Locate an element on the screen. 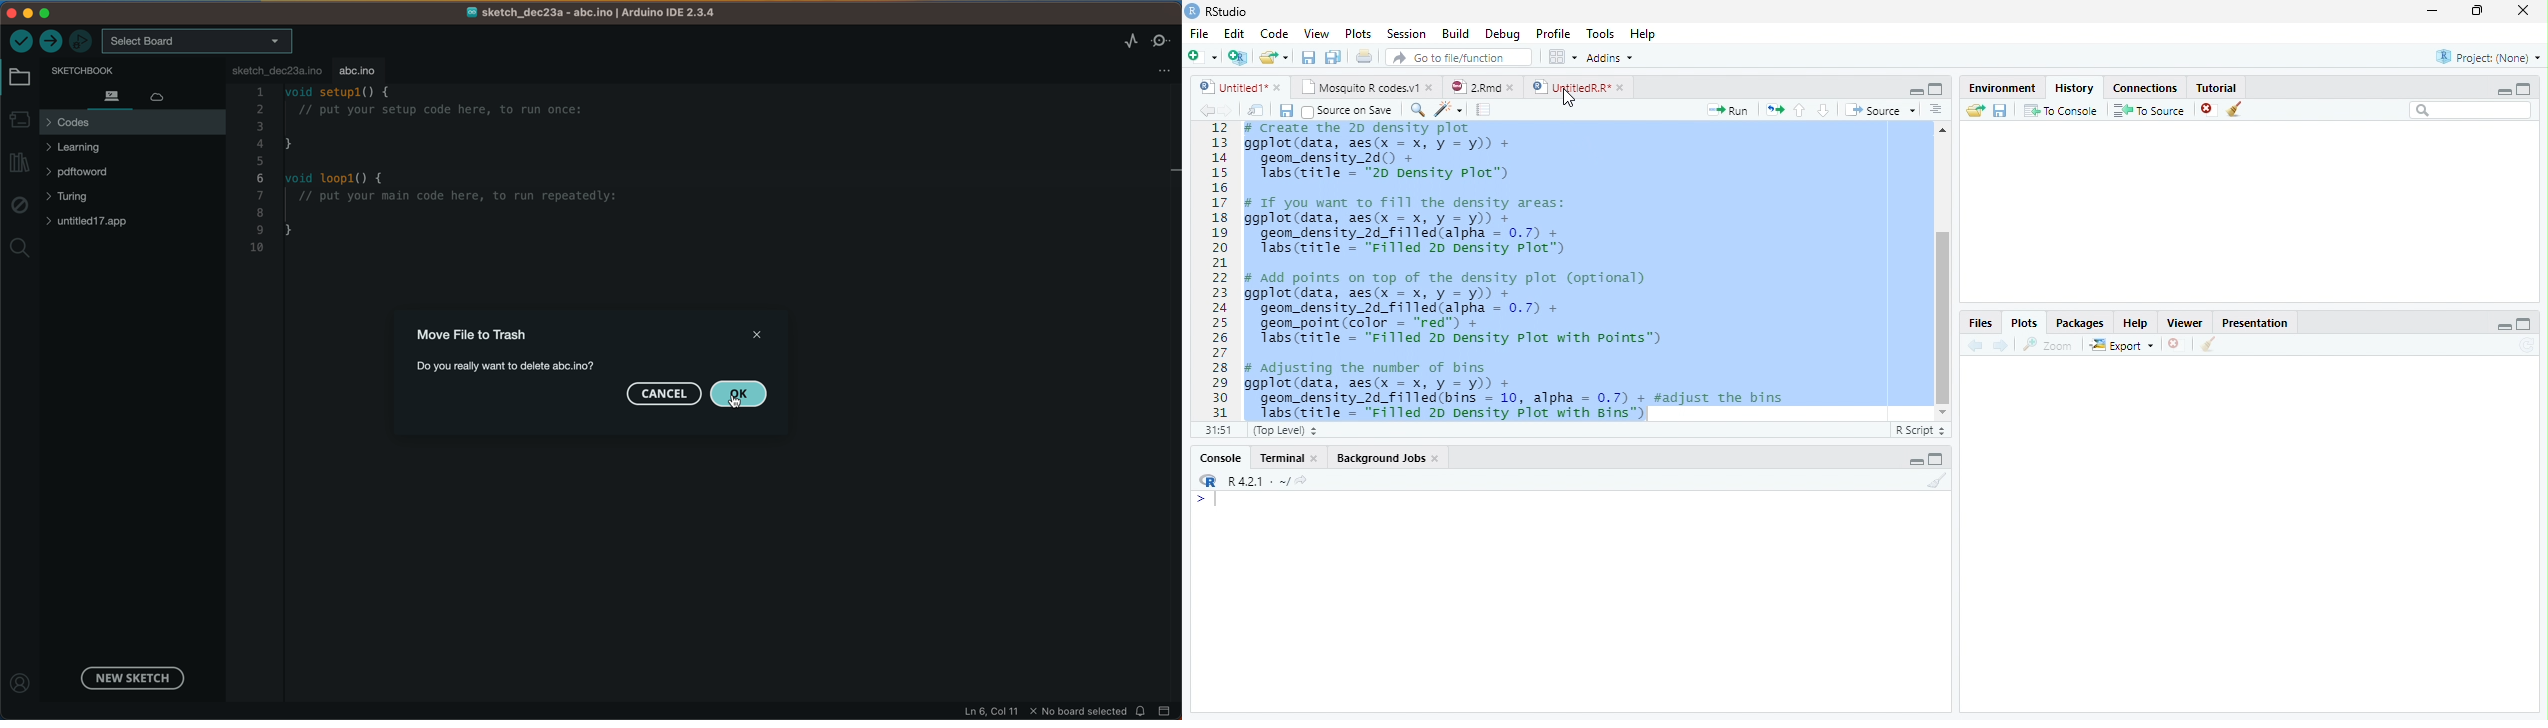 This screenshot has width=2548, height=728. Packages is located at coordinates (2079, 325).